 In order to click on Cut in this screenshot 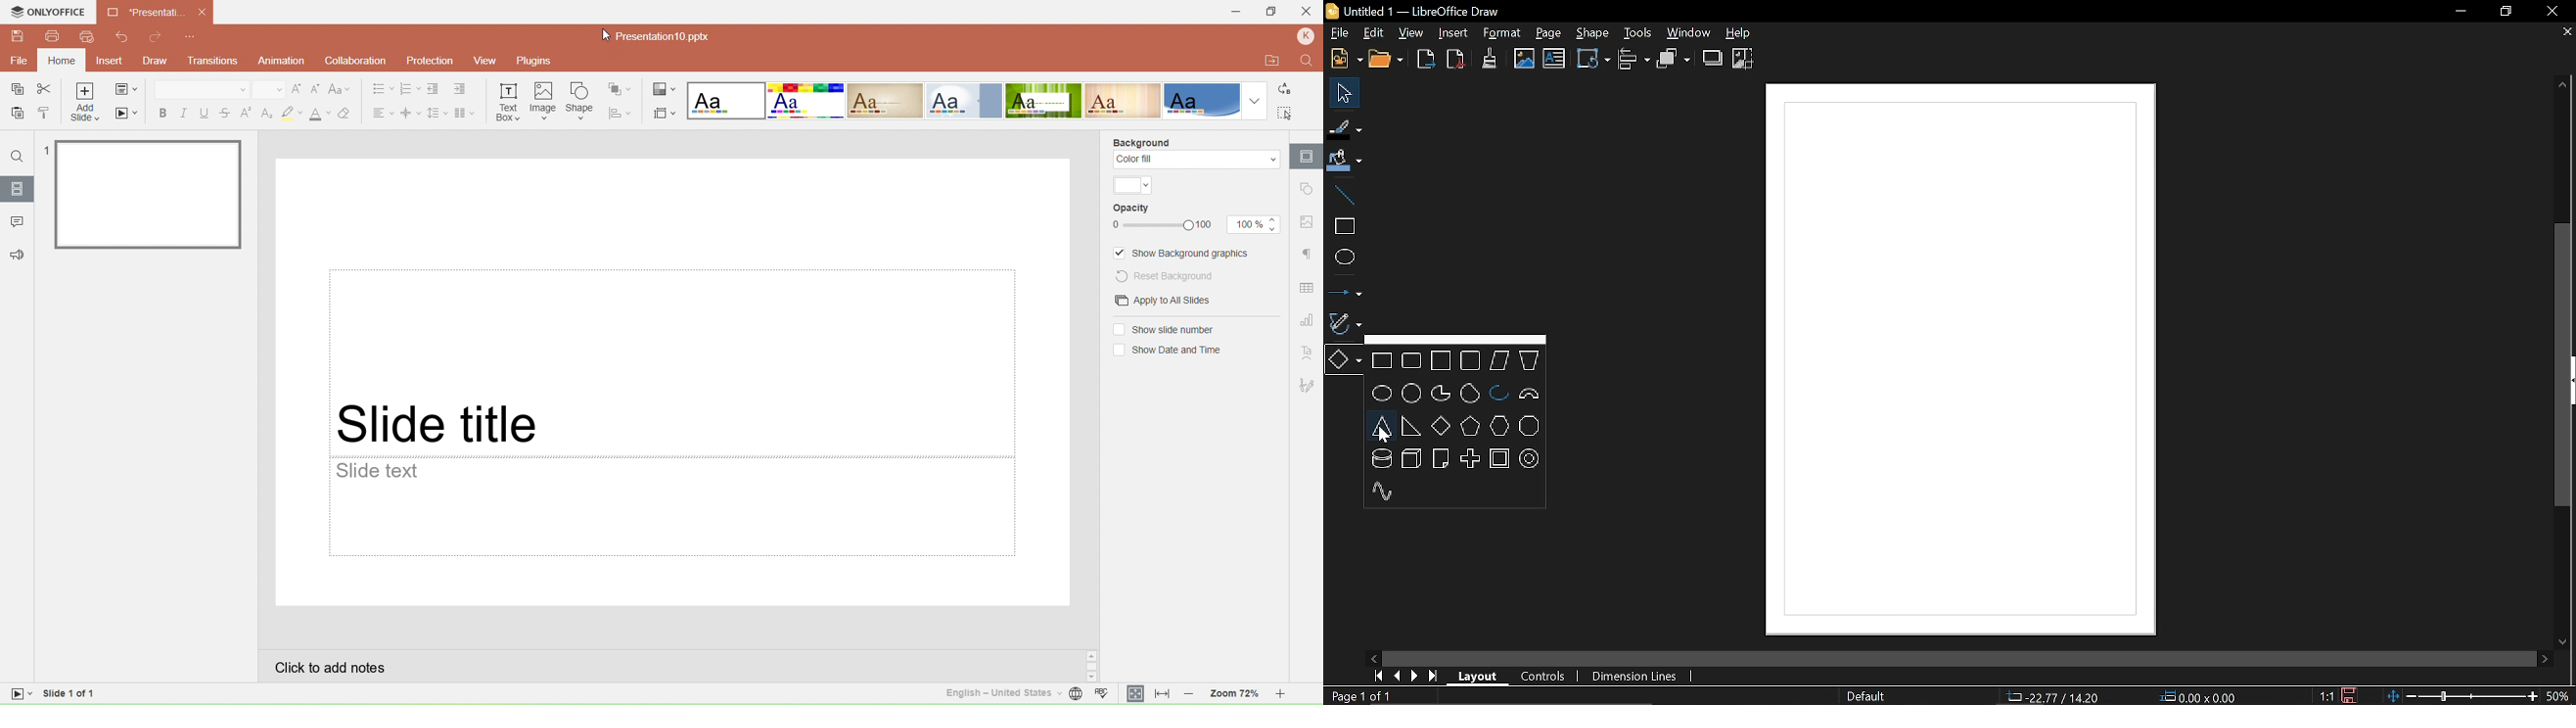, I will do `click(45, 89)`.